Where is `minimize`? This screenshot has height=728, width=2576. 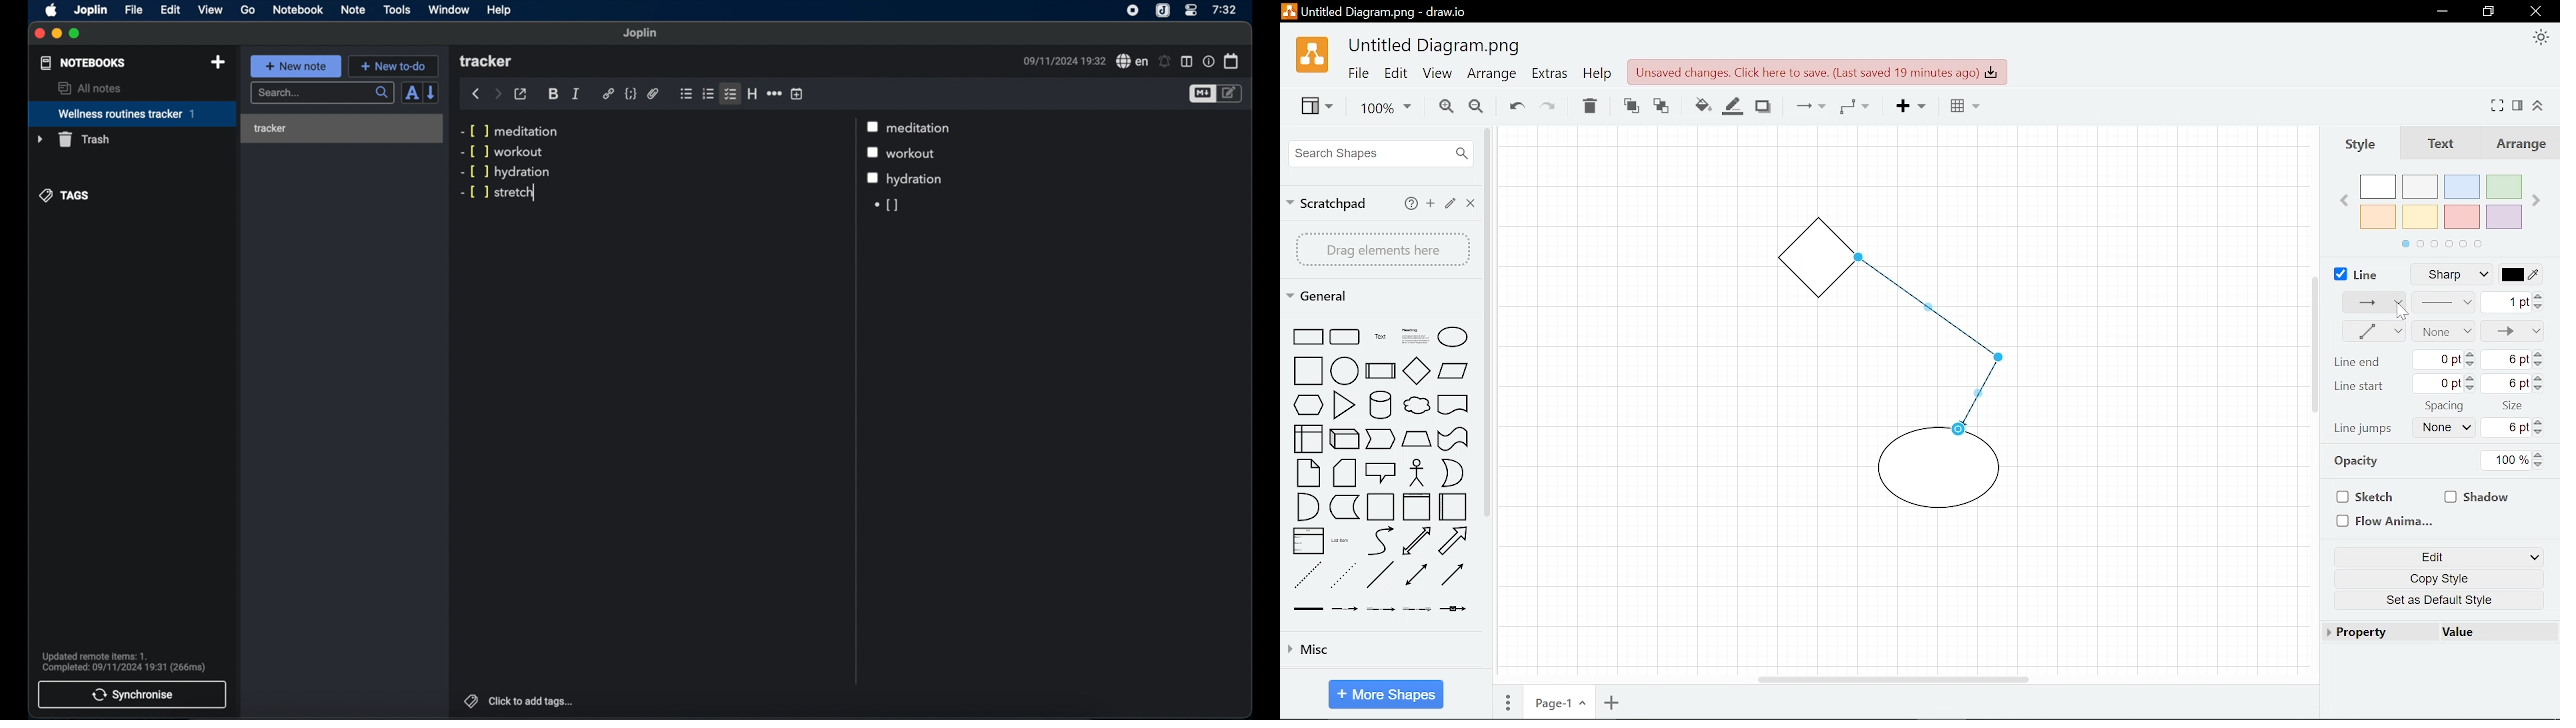
minimize is located at coordinates (57, 34).